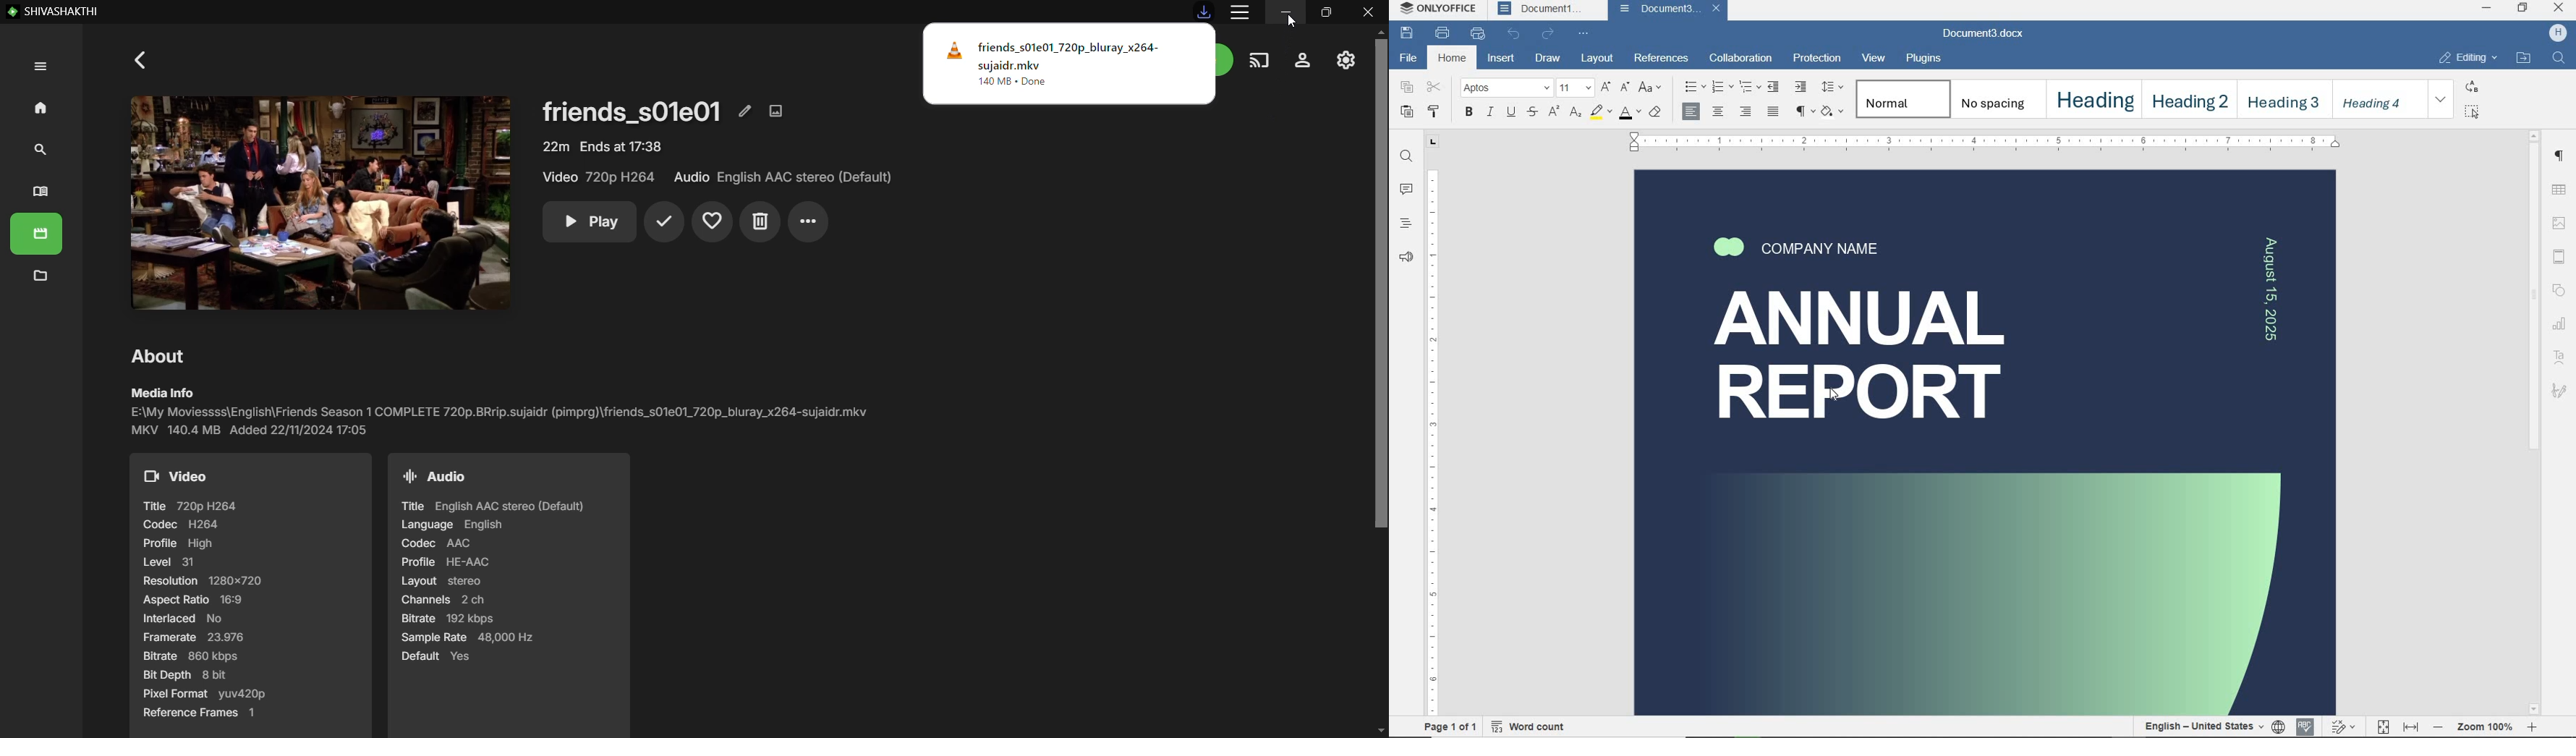 Image resolution: width=2576 pixels, height=756 pixels. What do you see at coordinates (2560, 223) in the screenshot?
I see `set image` at bounding box center [2560, 223].